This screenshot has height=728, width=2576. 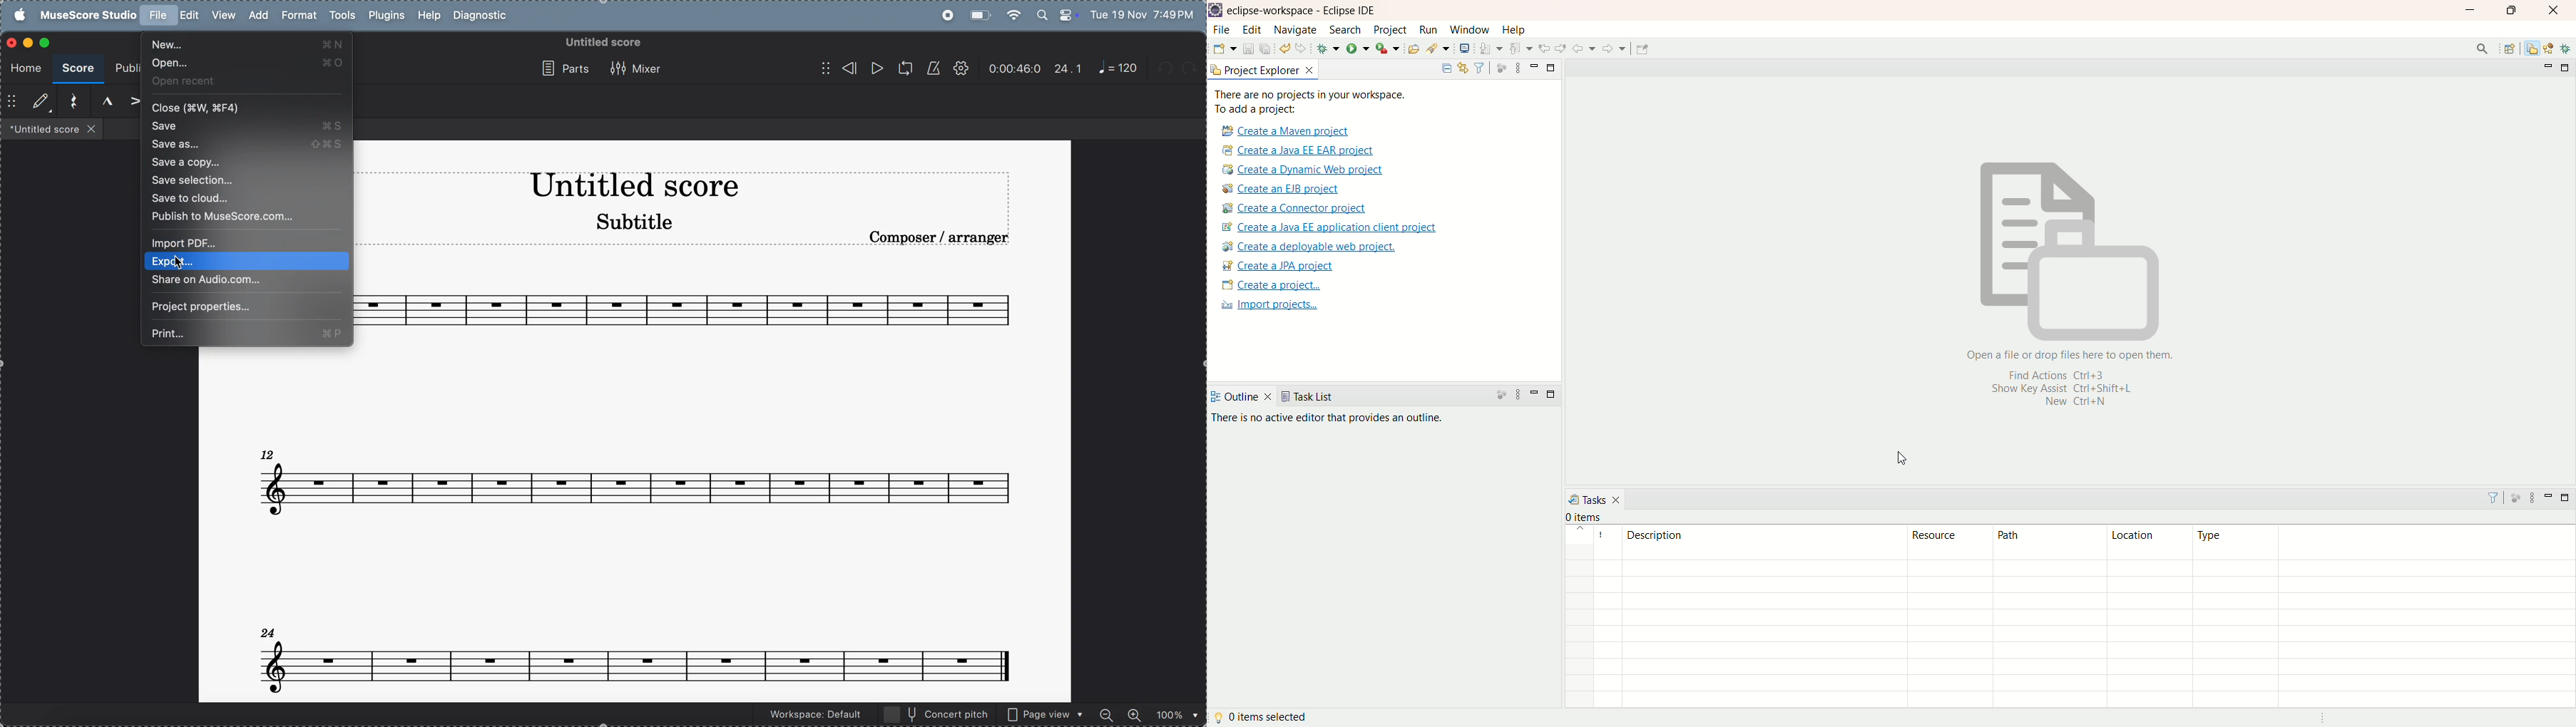 I want to click on redo, so click(x=1302, y=48).